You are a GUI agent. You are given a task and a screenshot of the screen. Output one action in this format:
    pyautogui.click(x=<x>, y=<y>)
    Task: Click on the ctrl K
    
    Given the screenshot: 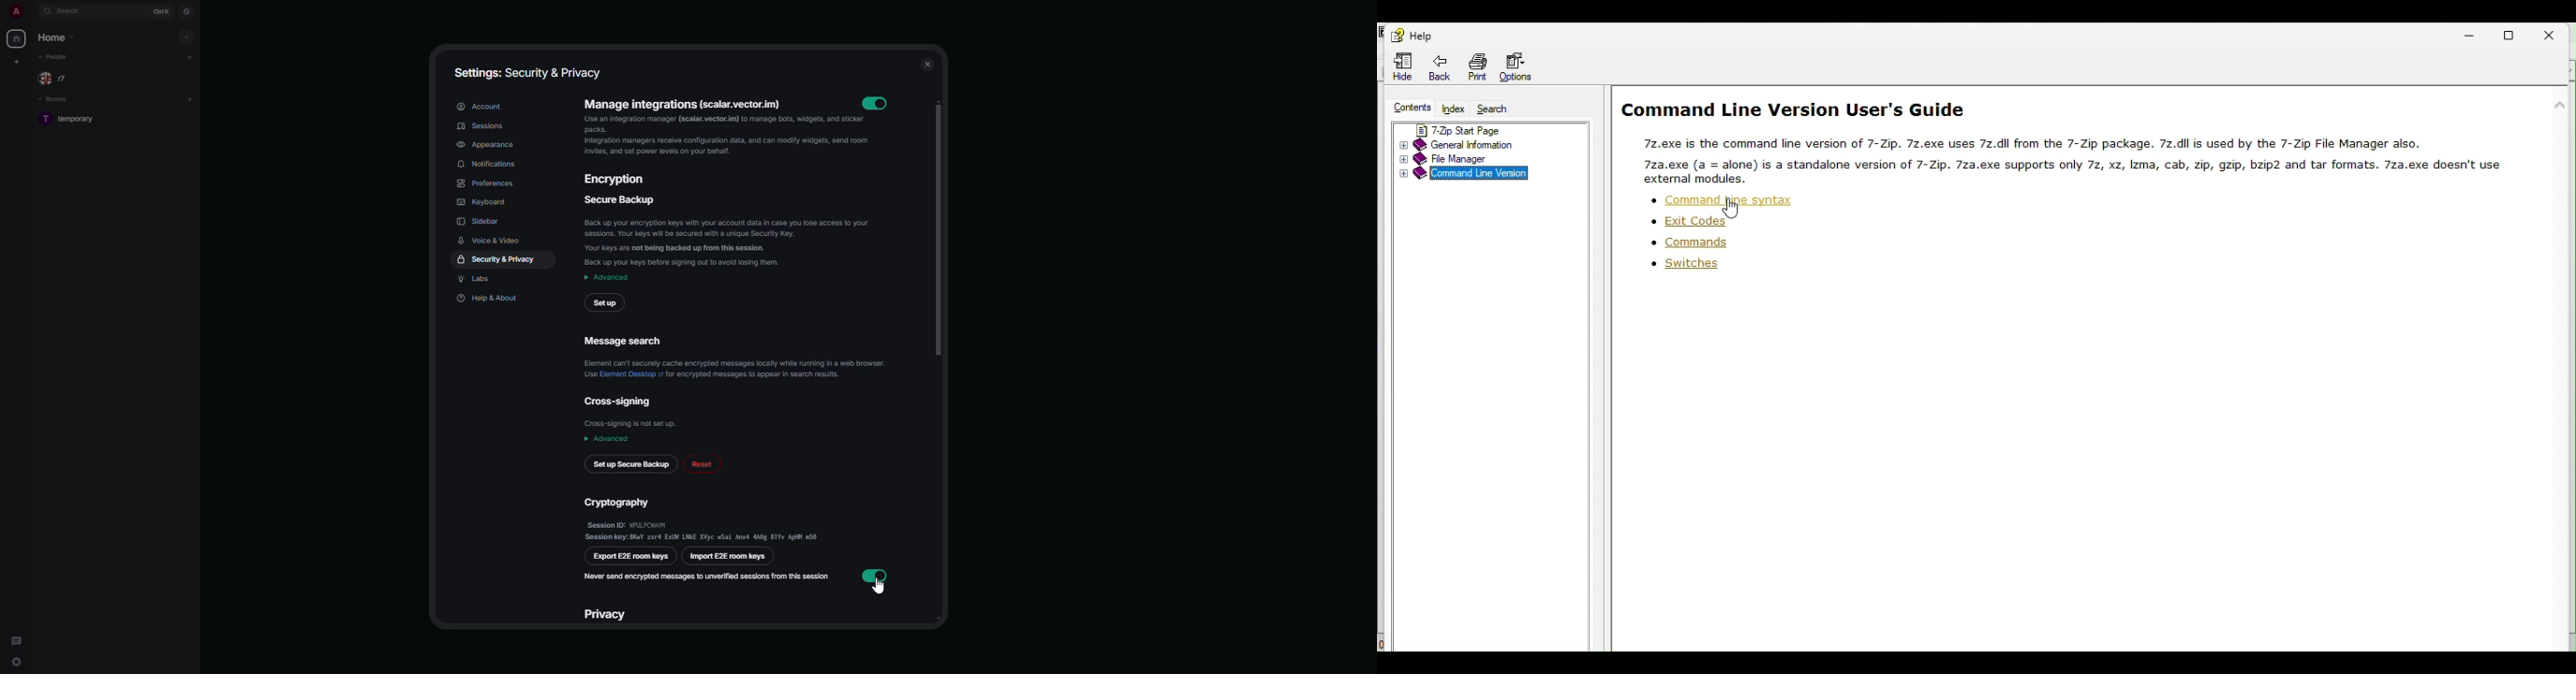 What is the action you would take?
    pyautogui.click(x=159, y=11)
    